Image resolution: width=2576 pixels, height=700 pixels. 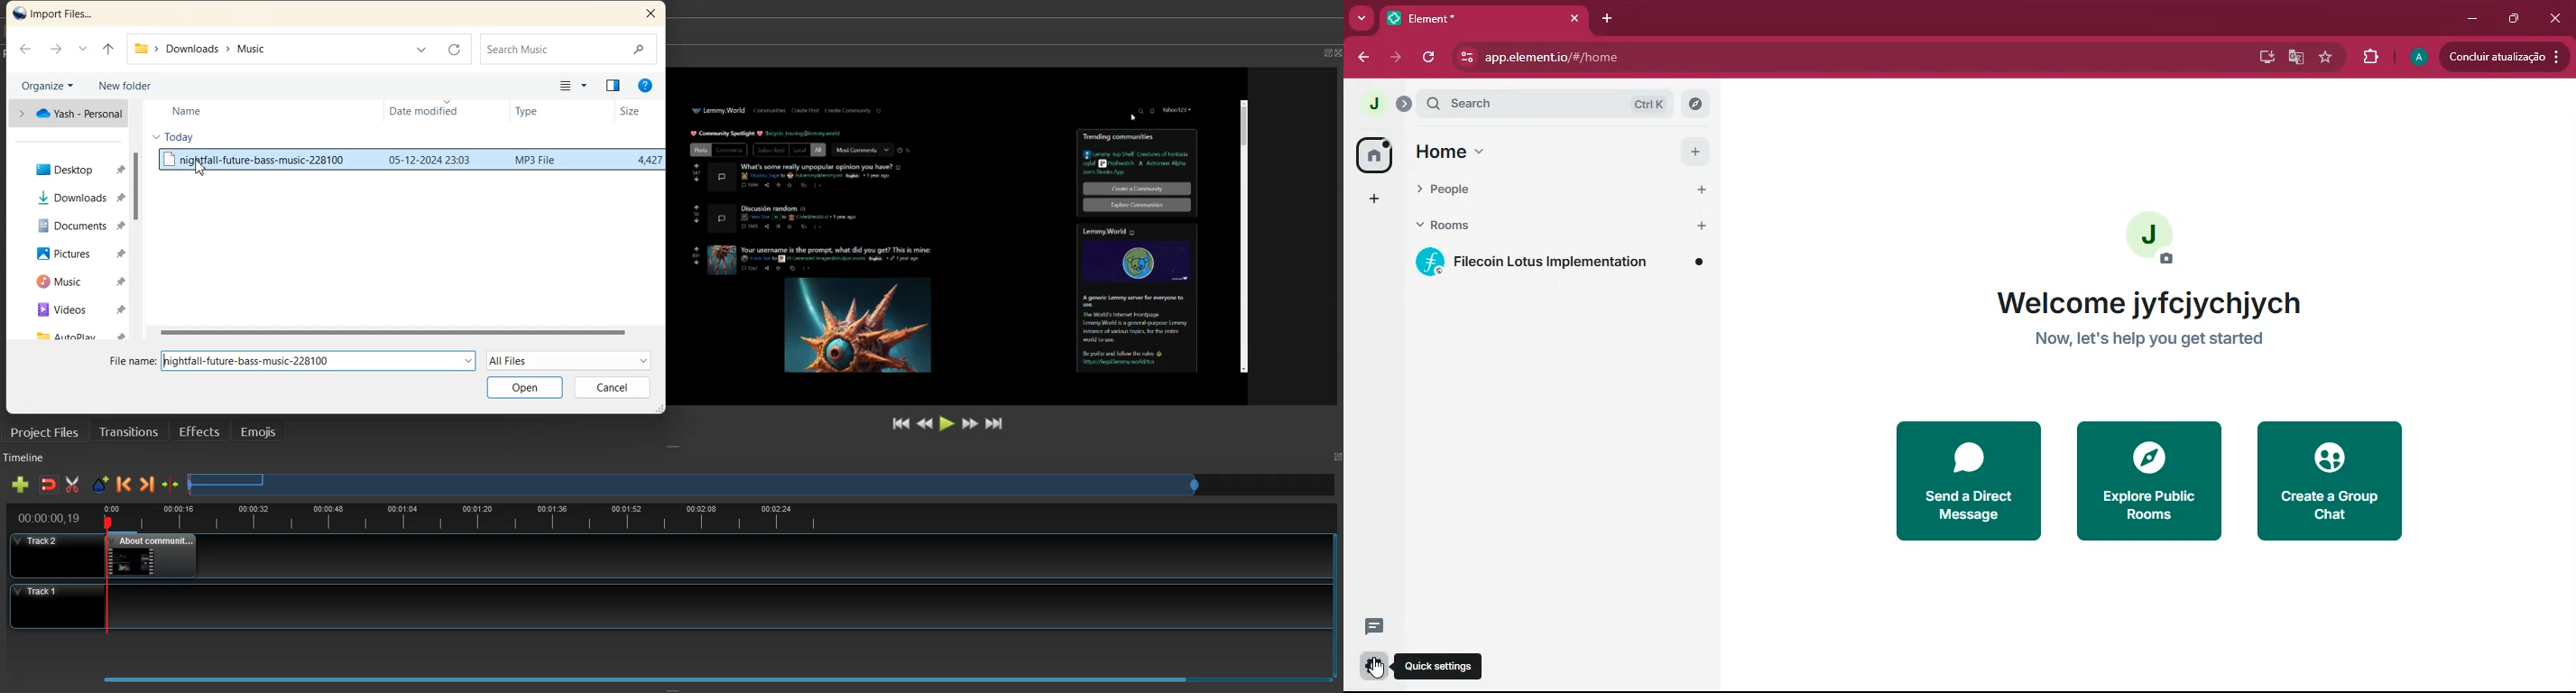 What do you see at coordinates (2502, 58) in the screenshot?
I see `conduir atualizacao` at bounding box center [2502, 58].